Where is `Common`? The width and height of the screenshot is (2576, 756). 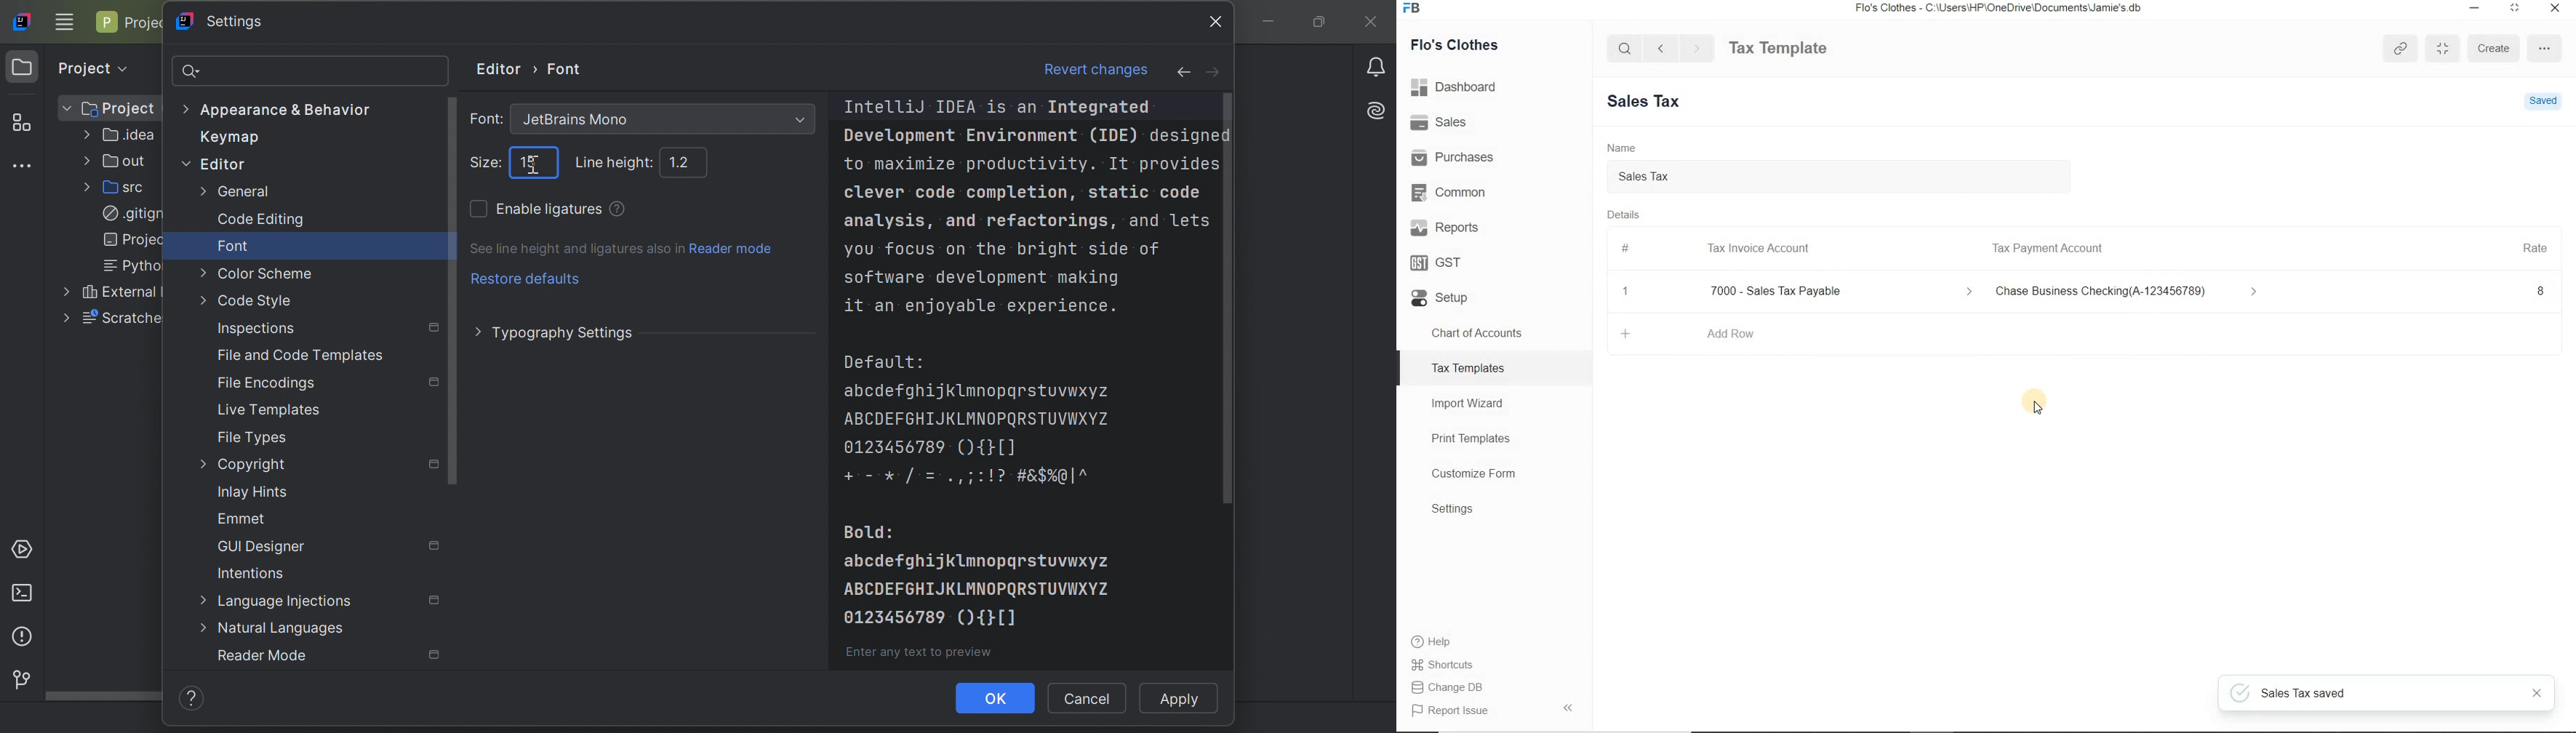
Common is located at coordinates (1494, 190).